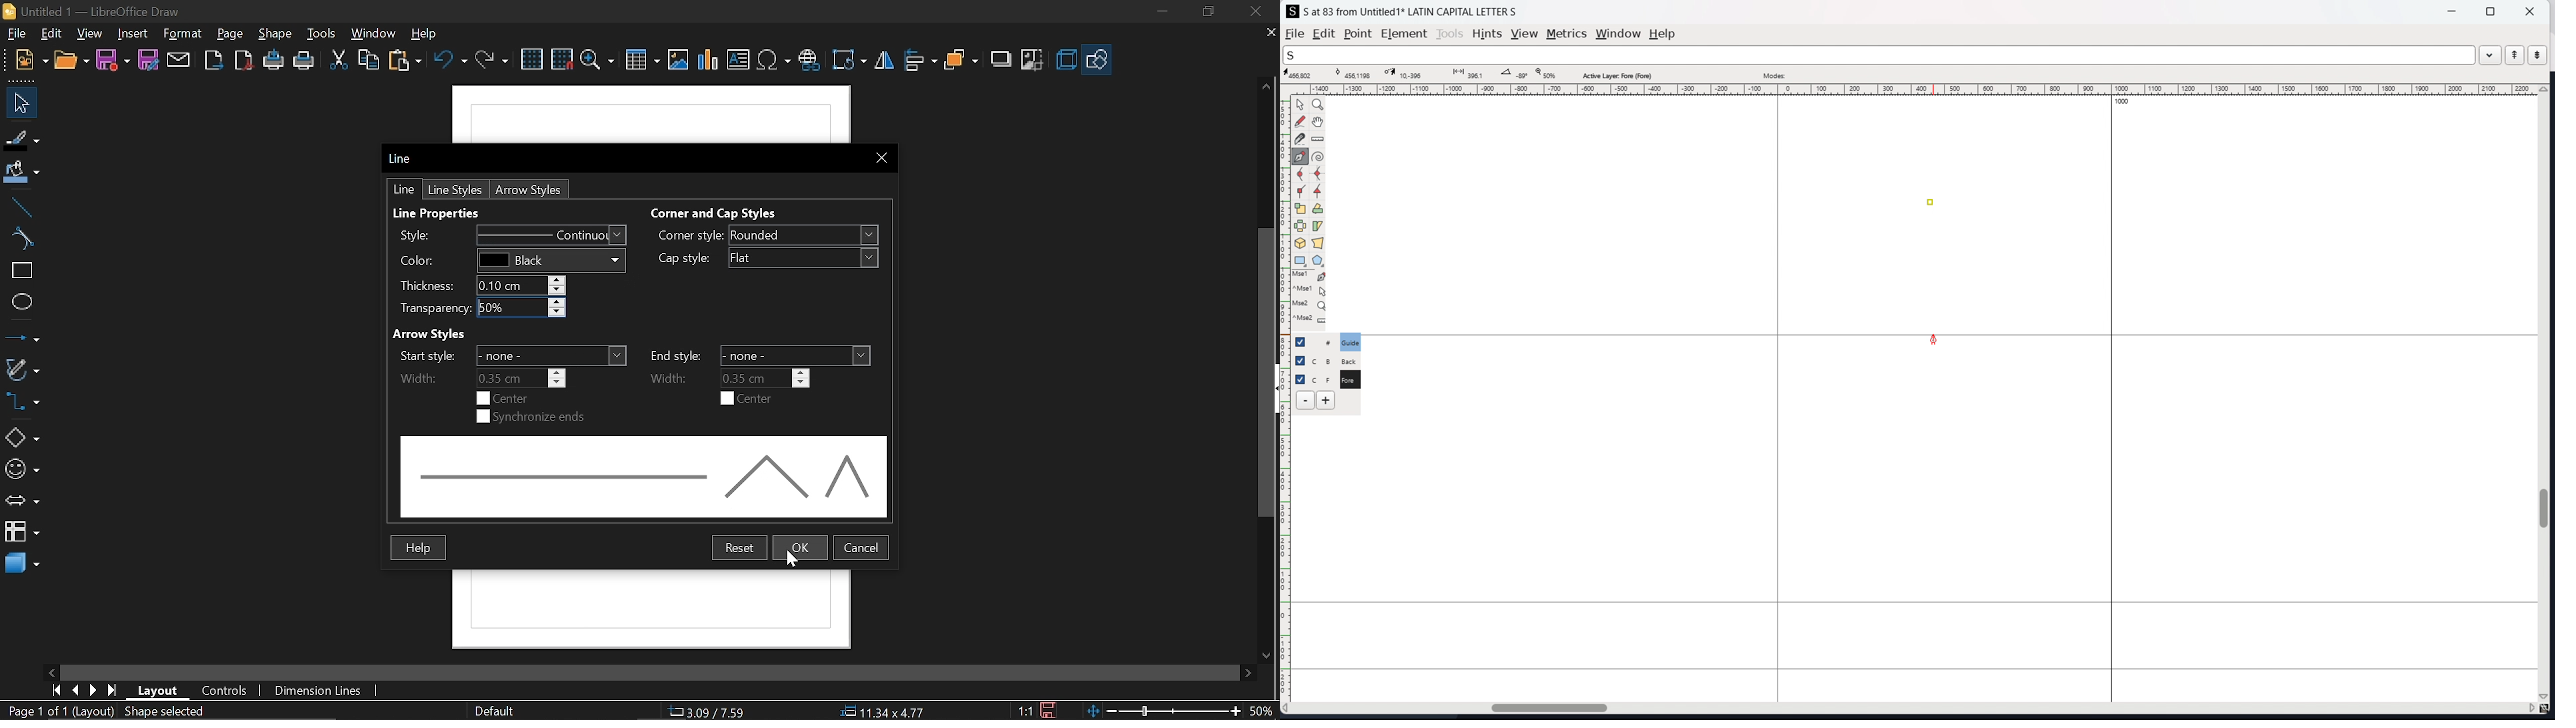 The width and height of the screenshot is (2576, 728). Describe the element at coordinates (1319, 174) in the screenshot. I see `add a curve point always either vertically or horizontally` at that location.